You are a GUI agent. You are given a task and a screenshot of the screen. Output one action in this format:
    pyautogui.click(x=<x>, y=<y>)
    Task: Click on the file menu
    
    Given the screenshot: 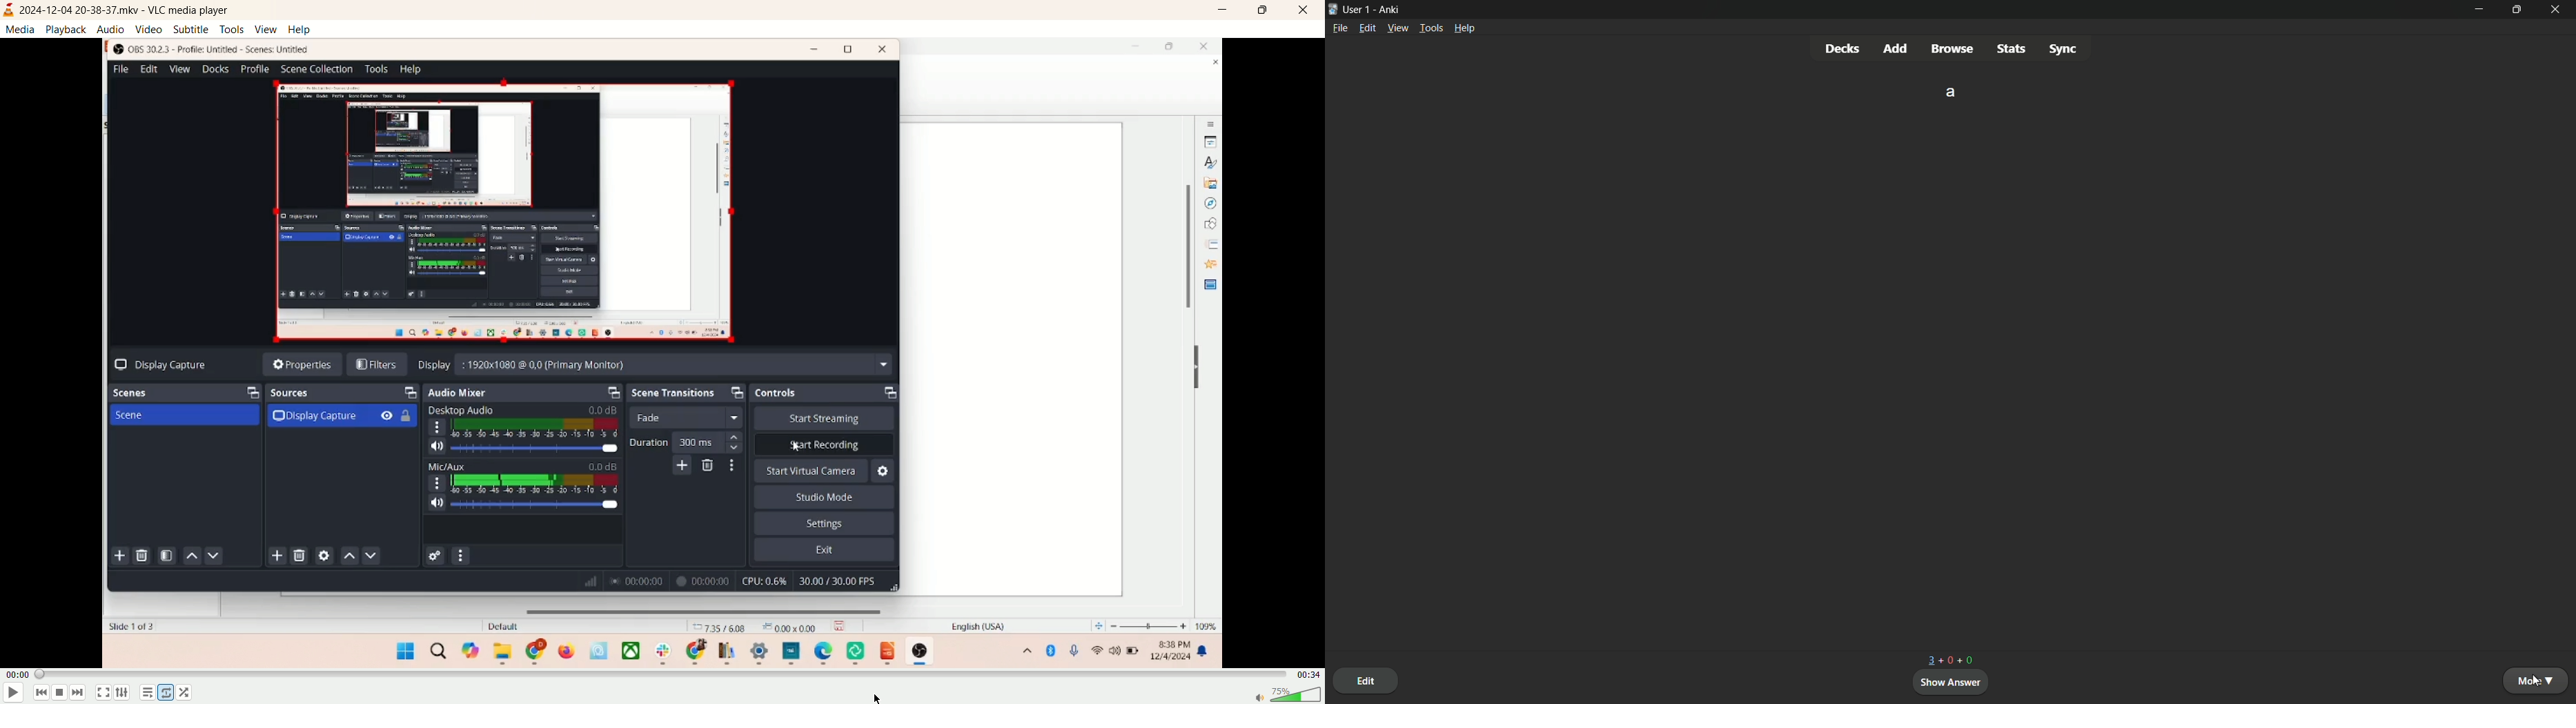 What is the action you would take?
    pyautogui.click(x=1340, y=28)
    